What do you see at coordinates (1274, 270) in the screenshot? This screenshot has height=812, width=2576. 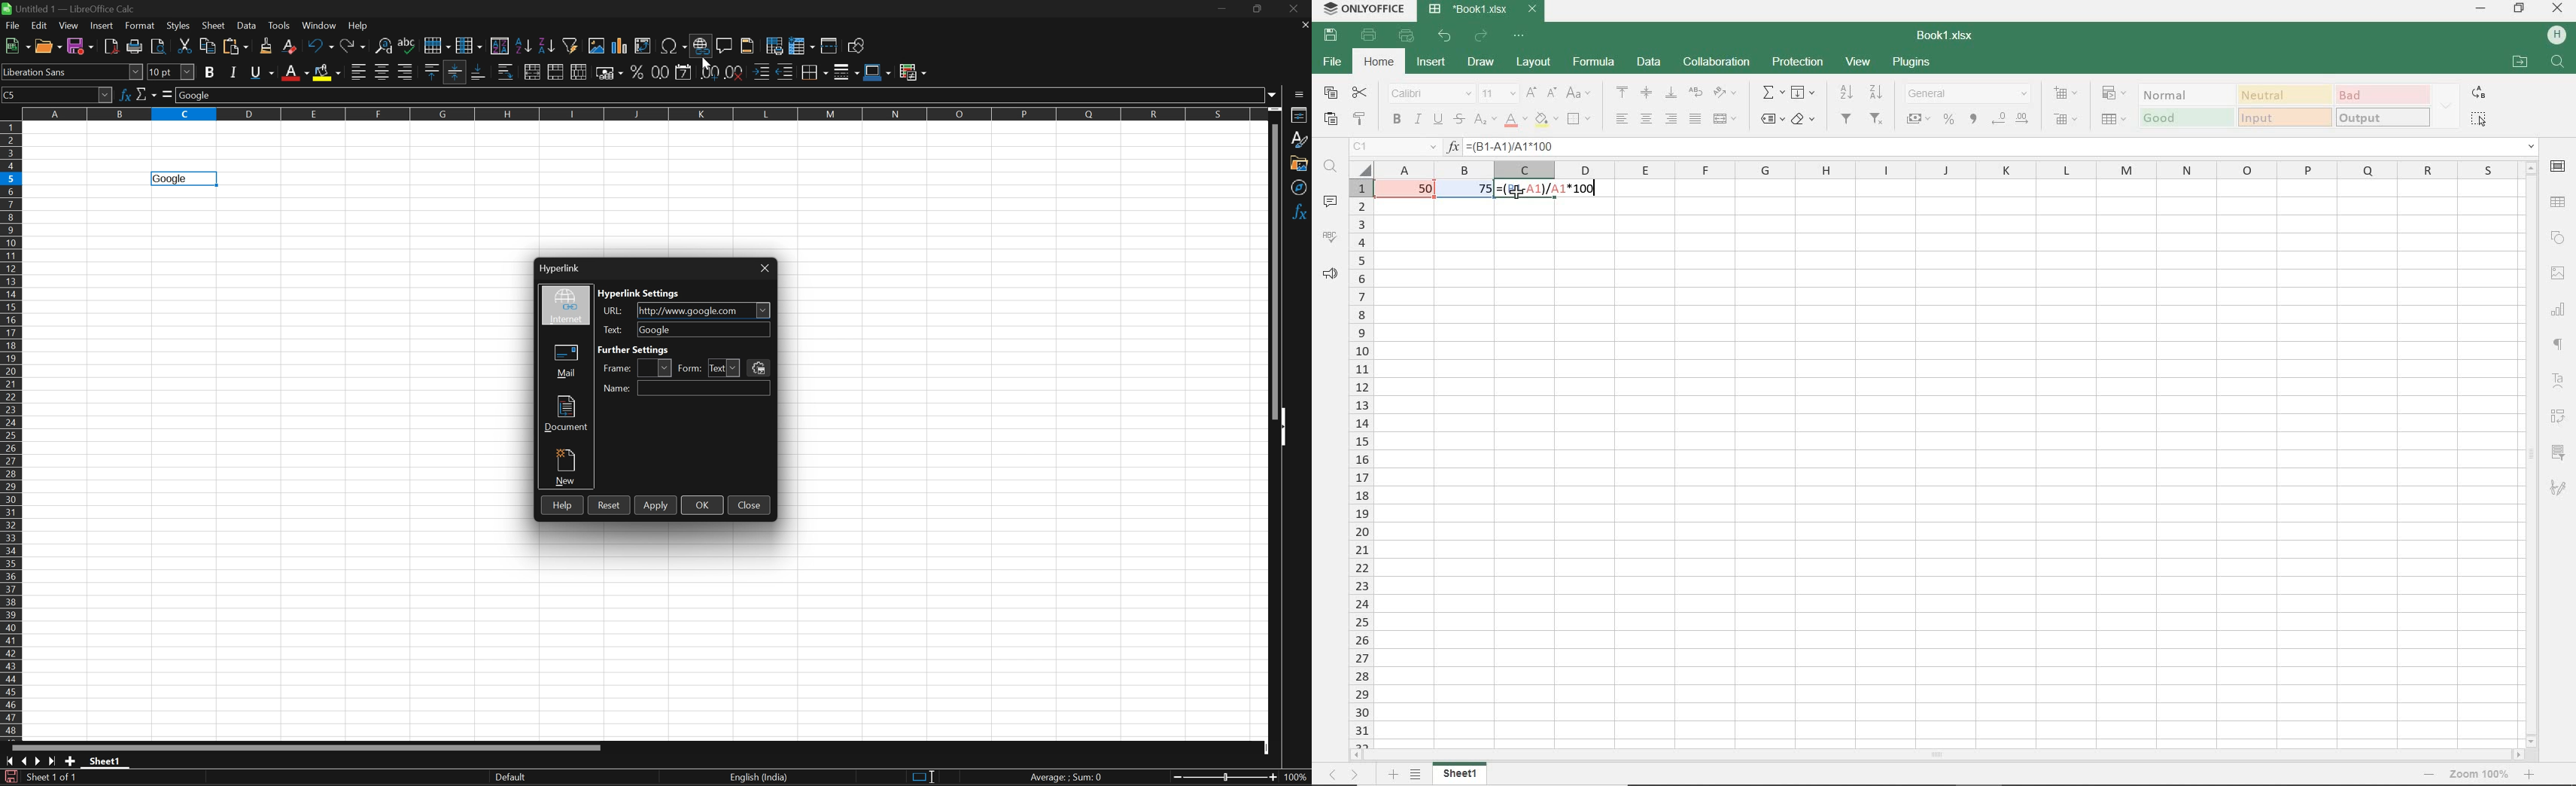 I see `Scroll bar` at bounding box center [1274, 270].